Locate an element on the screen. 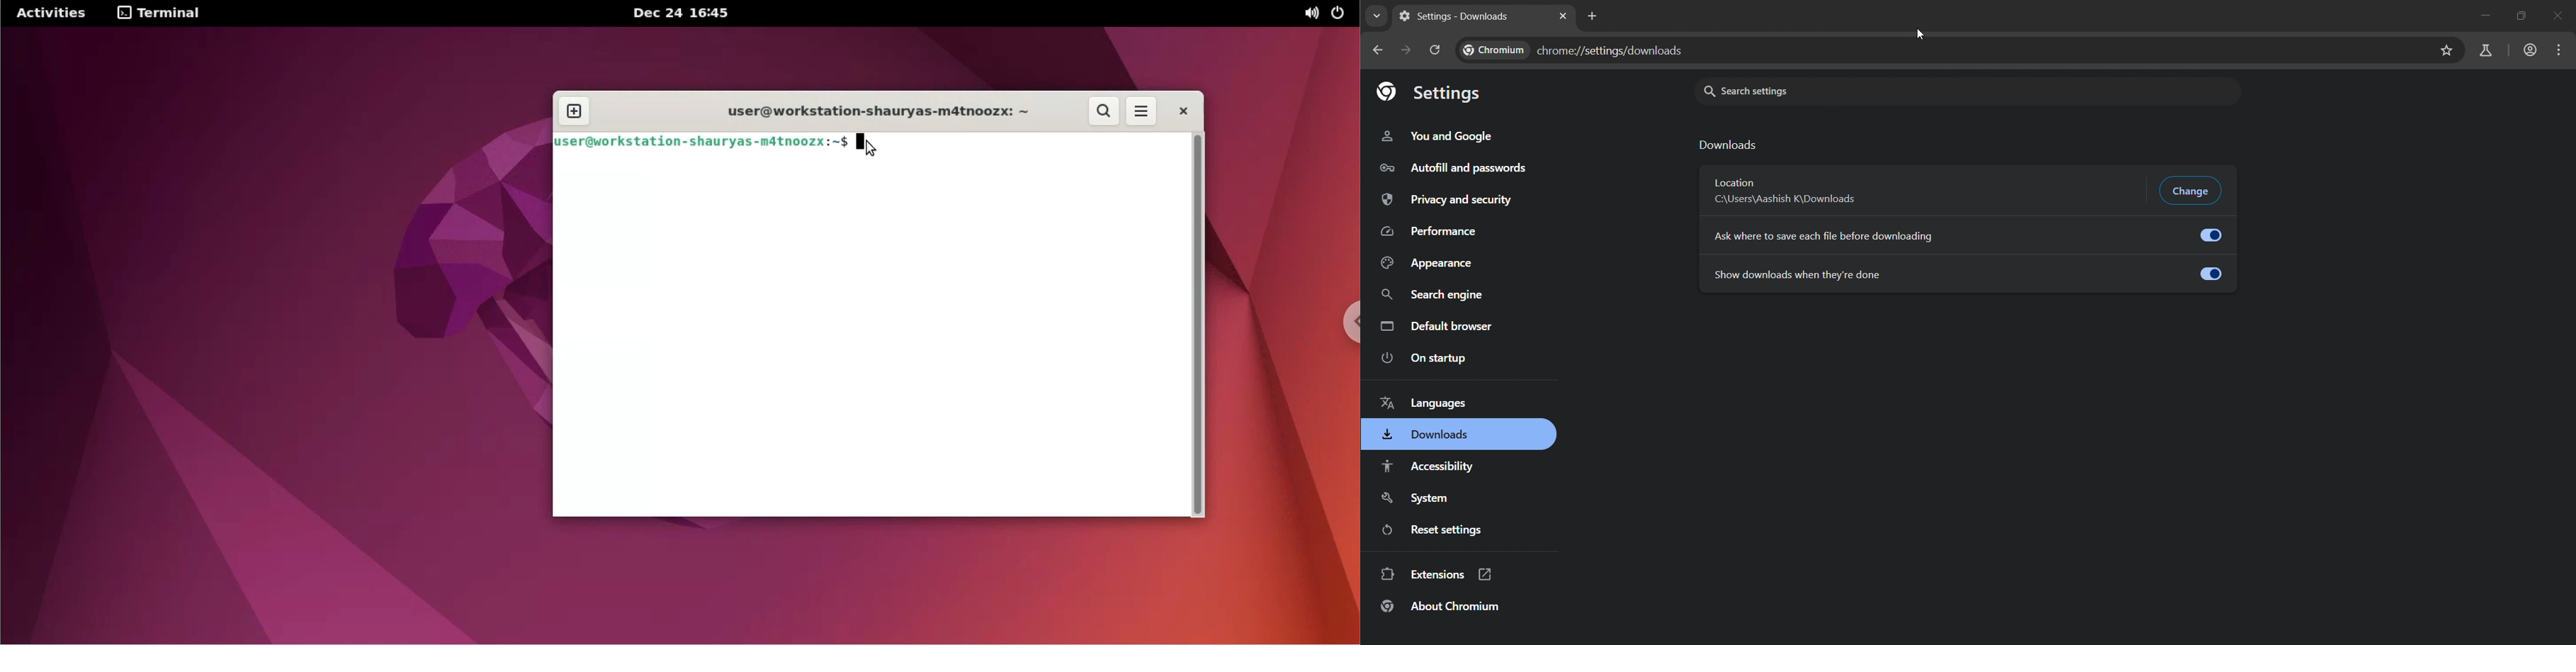 Image resolution: width=2576 pixels, height=672 pixels. current tab is located at coordinates (1451, 17).